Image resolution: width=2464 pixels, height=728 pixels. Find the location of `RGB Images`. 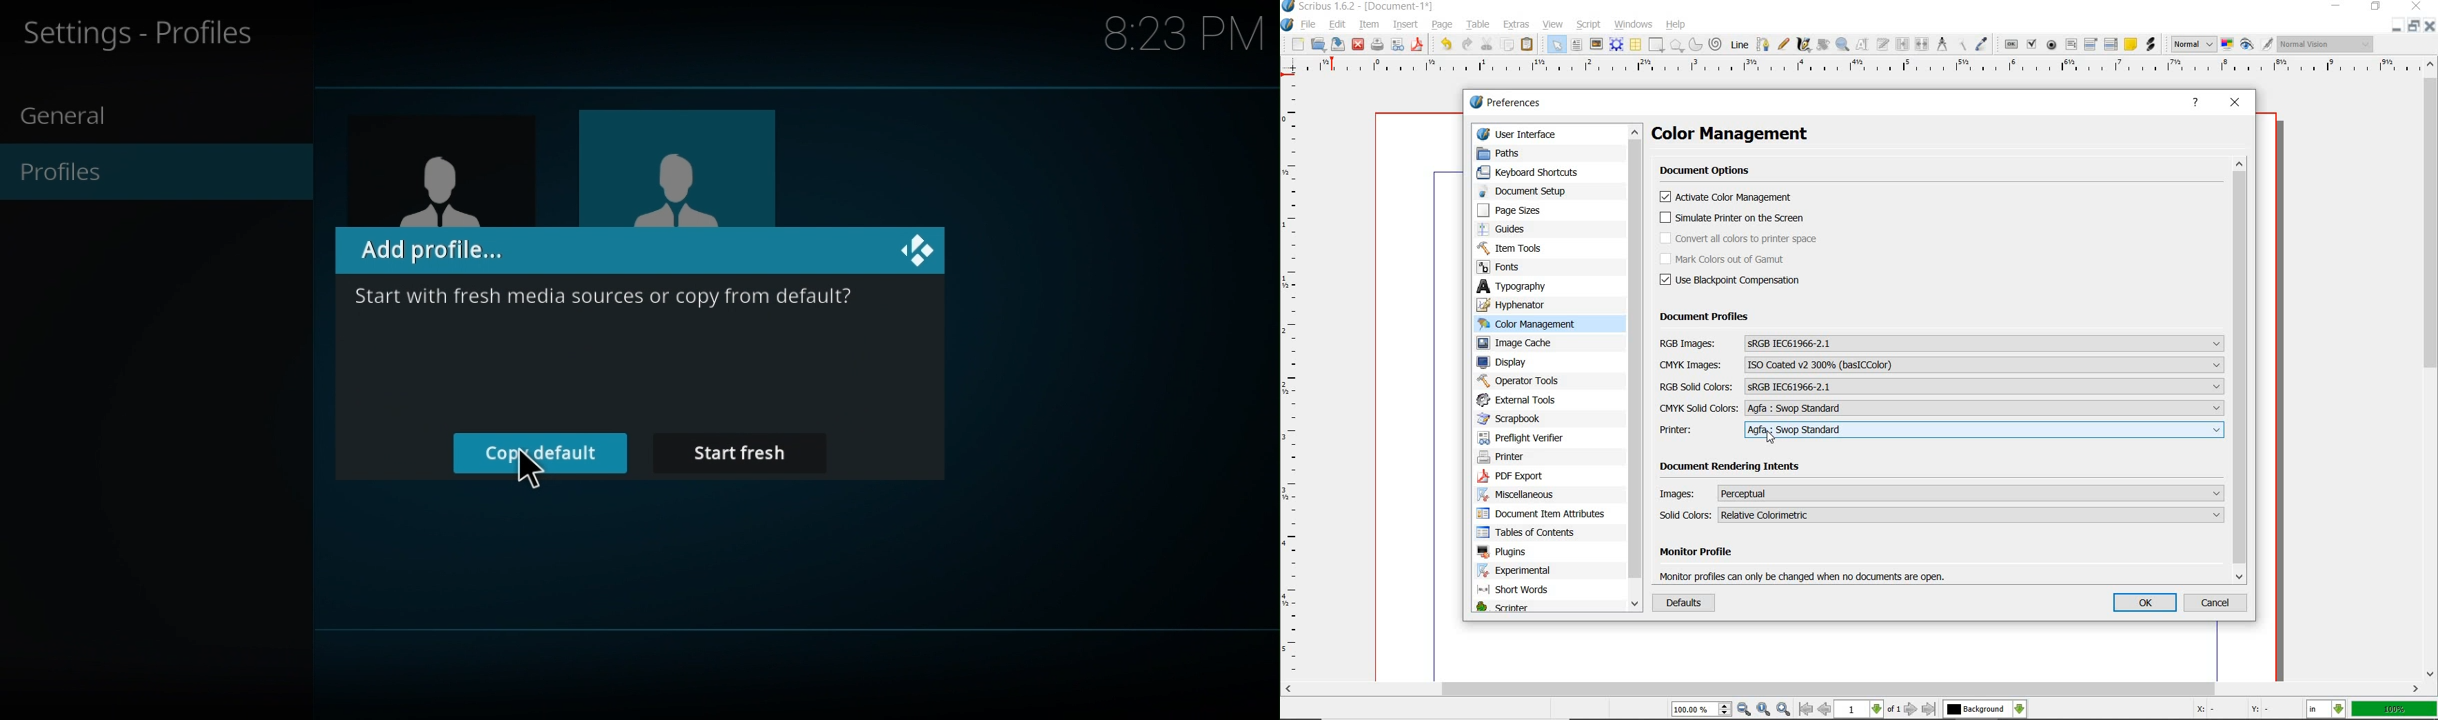

RGB Images is located at coordinates (1941, 343).